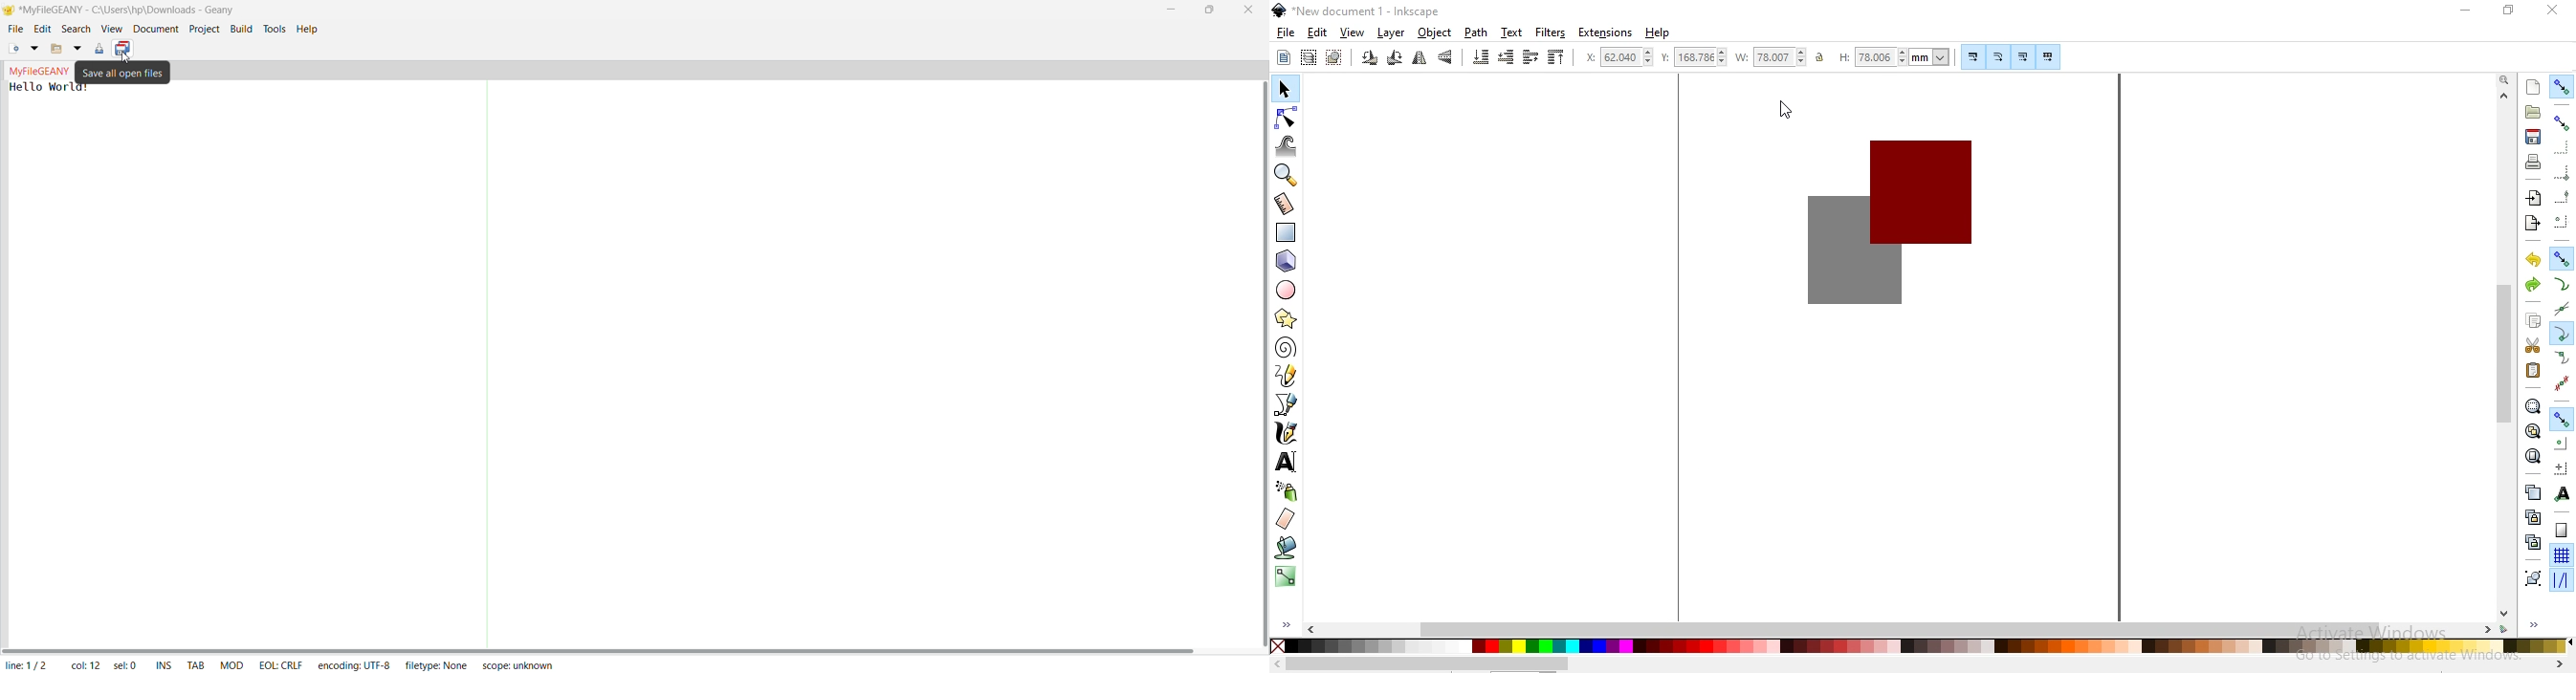  Describe the element at coordinates (1285, 91) in the screenshot. I see `select and transform objects` at that location.